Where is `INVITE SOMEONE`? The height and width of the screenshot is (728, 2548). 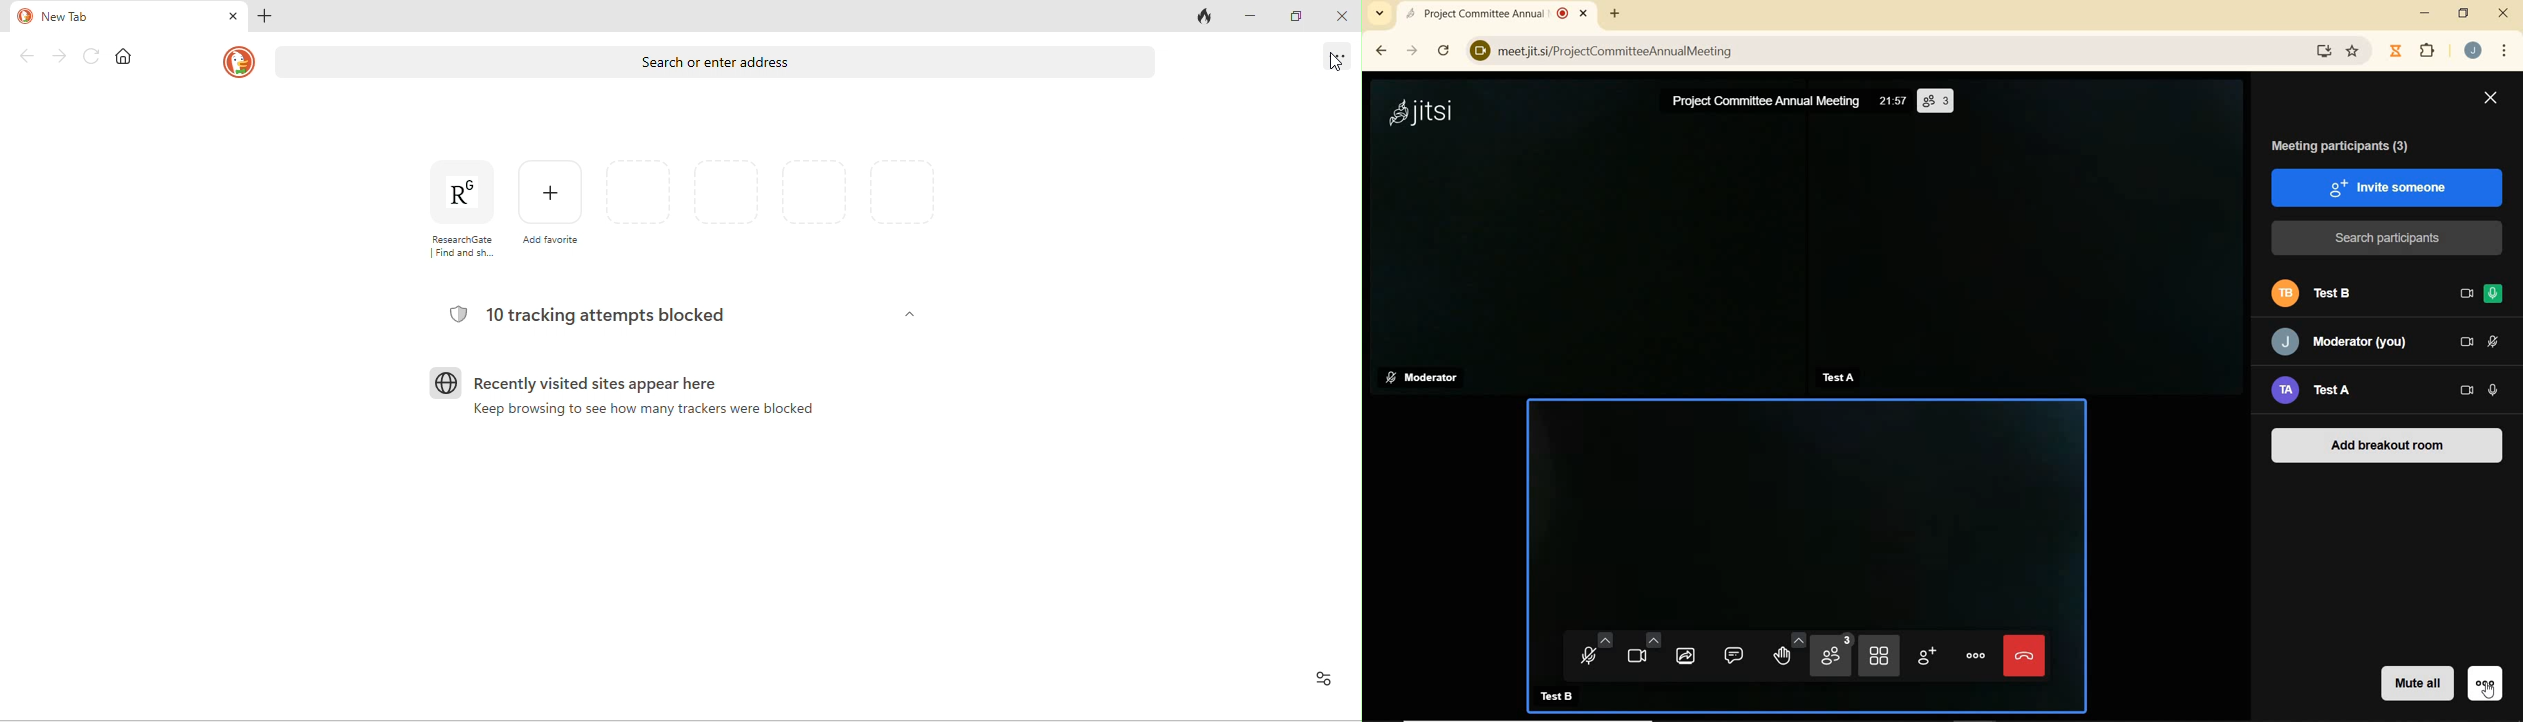
INVITE SOMEONE is located at coordinates (2389, 187).